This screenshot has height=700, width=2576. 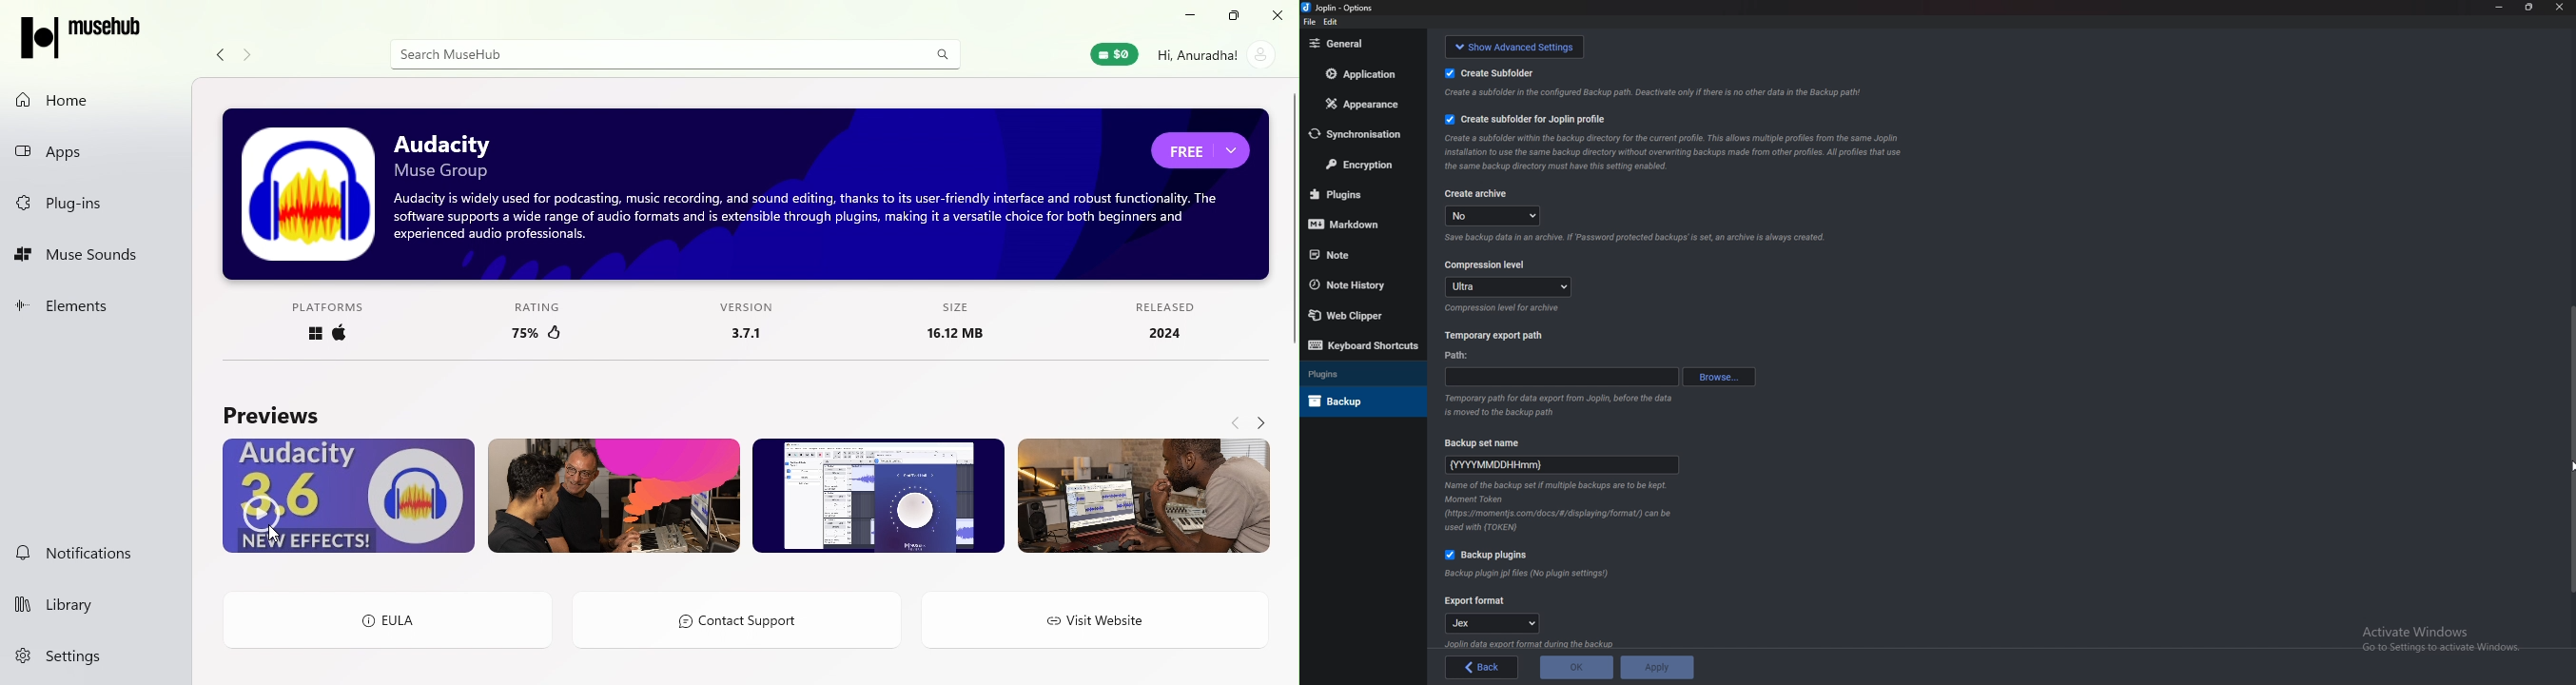 I want to click on Info, so click(x=1533, y=642).